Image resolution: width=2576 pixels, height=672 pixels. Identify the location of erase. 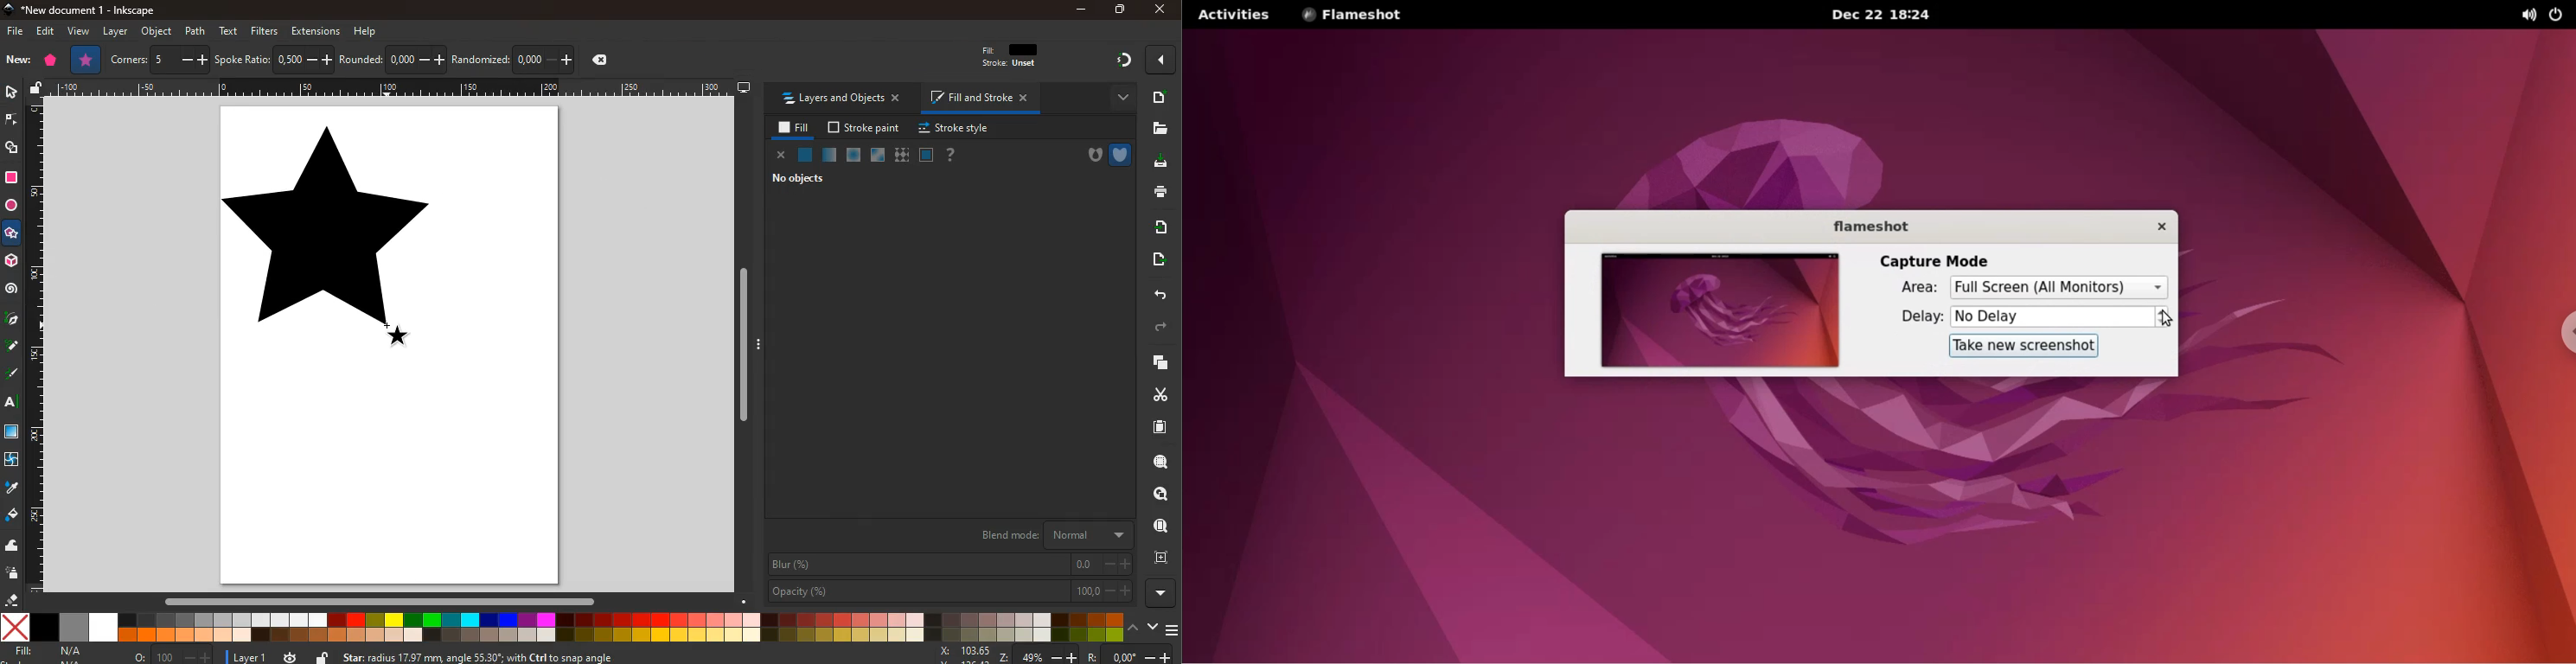
(12, 598).